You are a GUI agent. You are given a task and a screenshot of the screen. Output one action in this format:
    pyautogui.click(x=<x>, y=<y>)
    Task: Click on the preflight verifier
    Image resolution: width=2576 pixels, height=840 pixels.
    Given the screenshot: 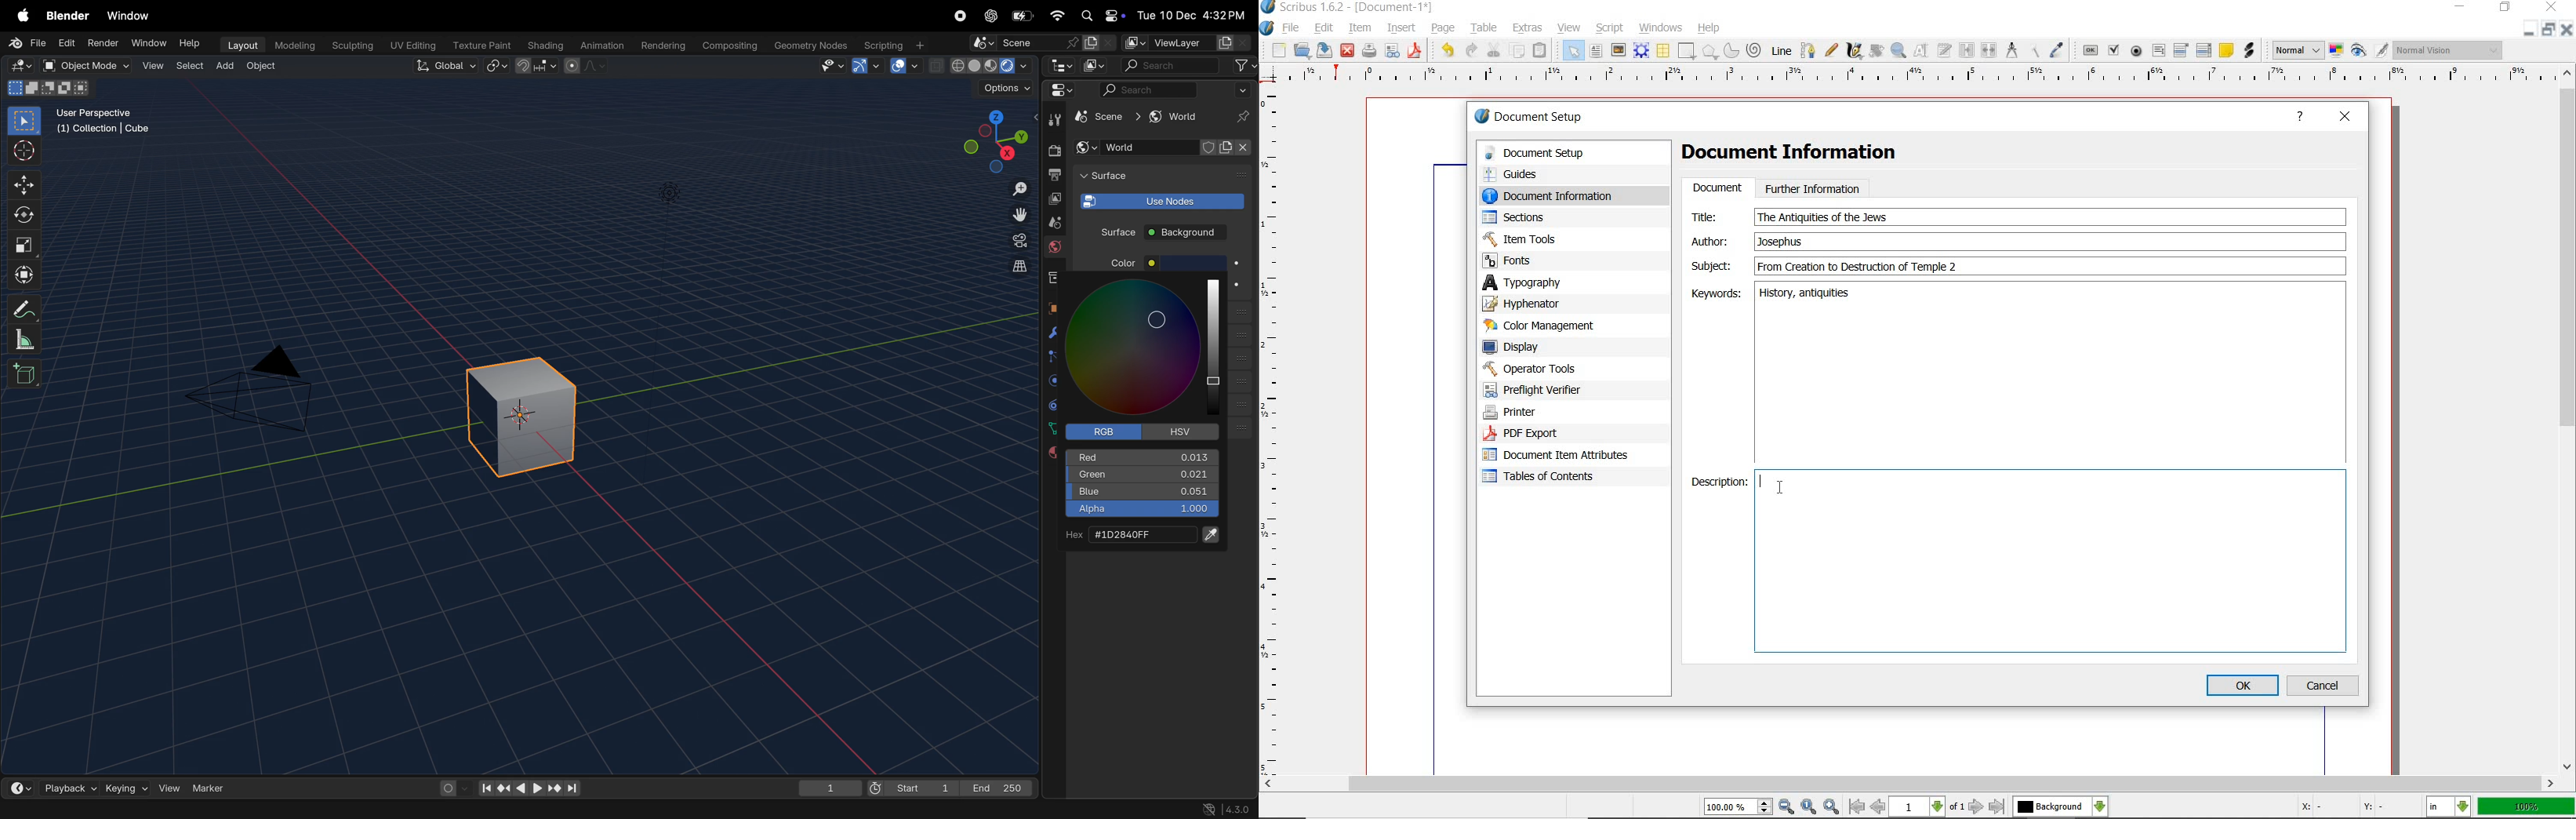 What is the action you would take?
    pyautogui.click(x=1542, y=390)
    